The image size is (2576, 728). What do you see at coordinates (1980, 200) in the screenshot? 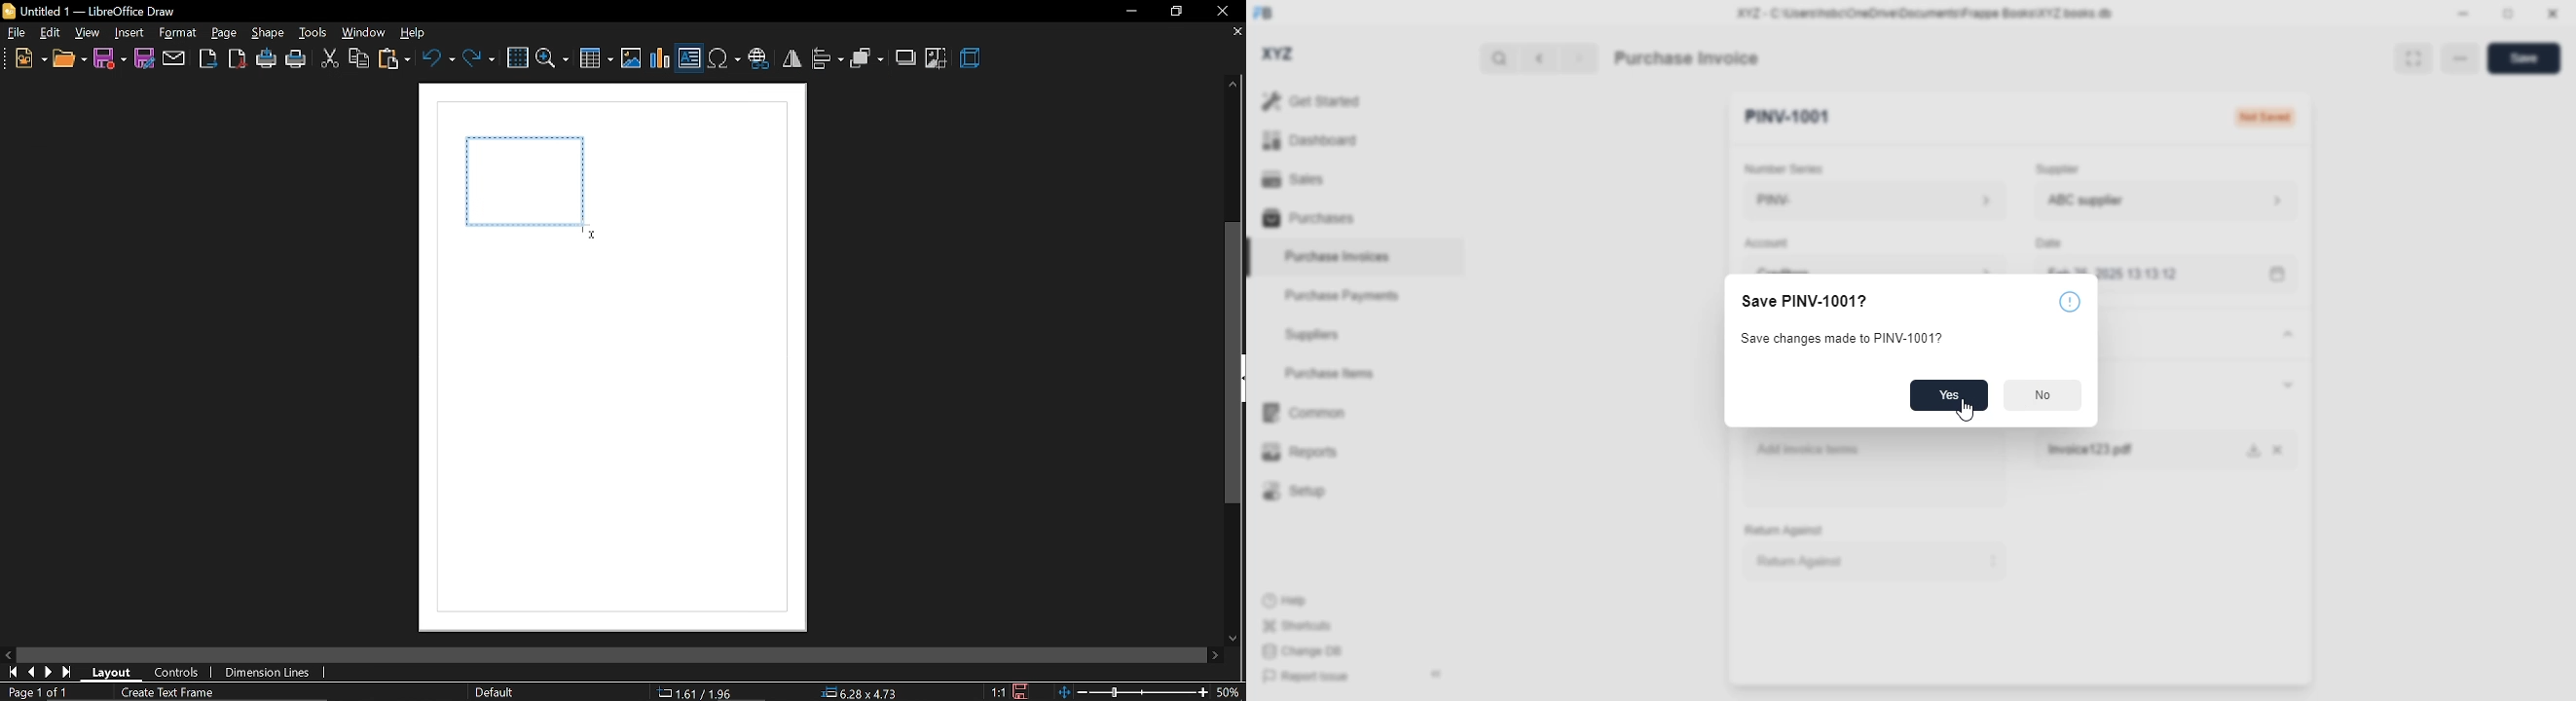
I see `number series information` at bounding box center [1980, 200].